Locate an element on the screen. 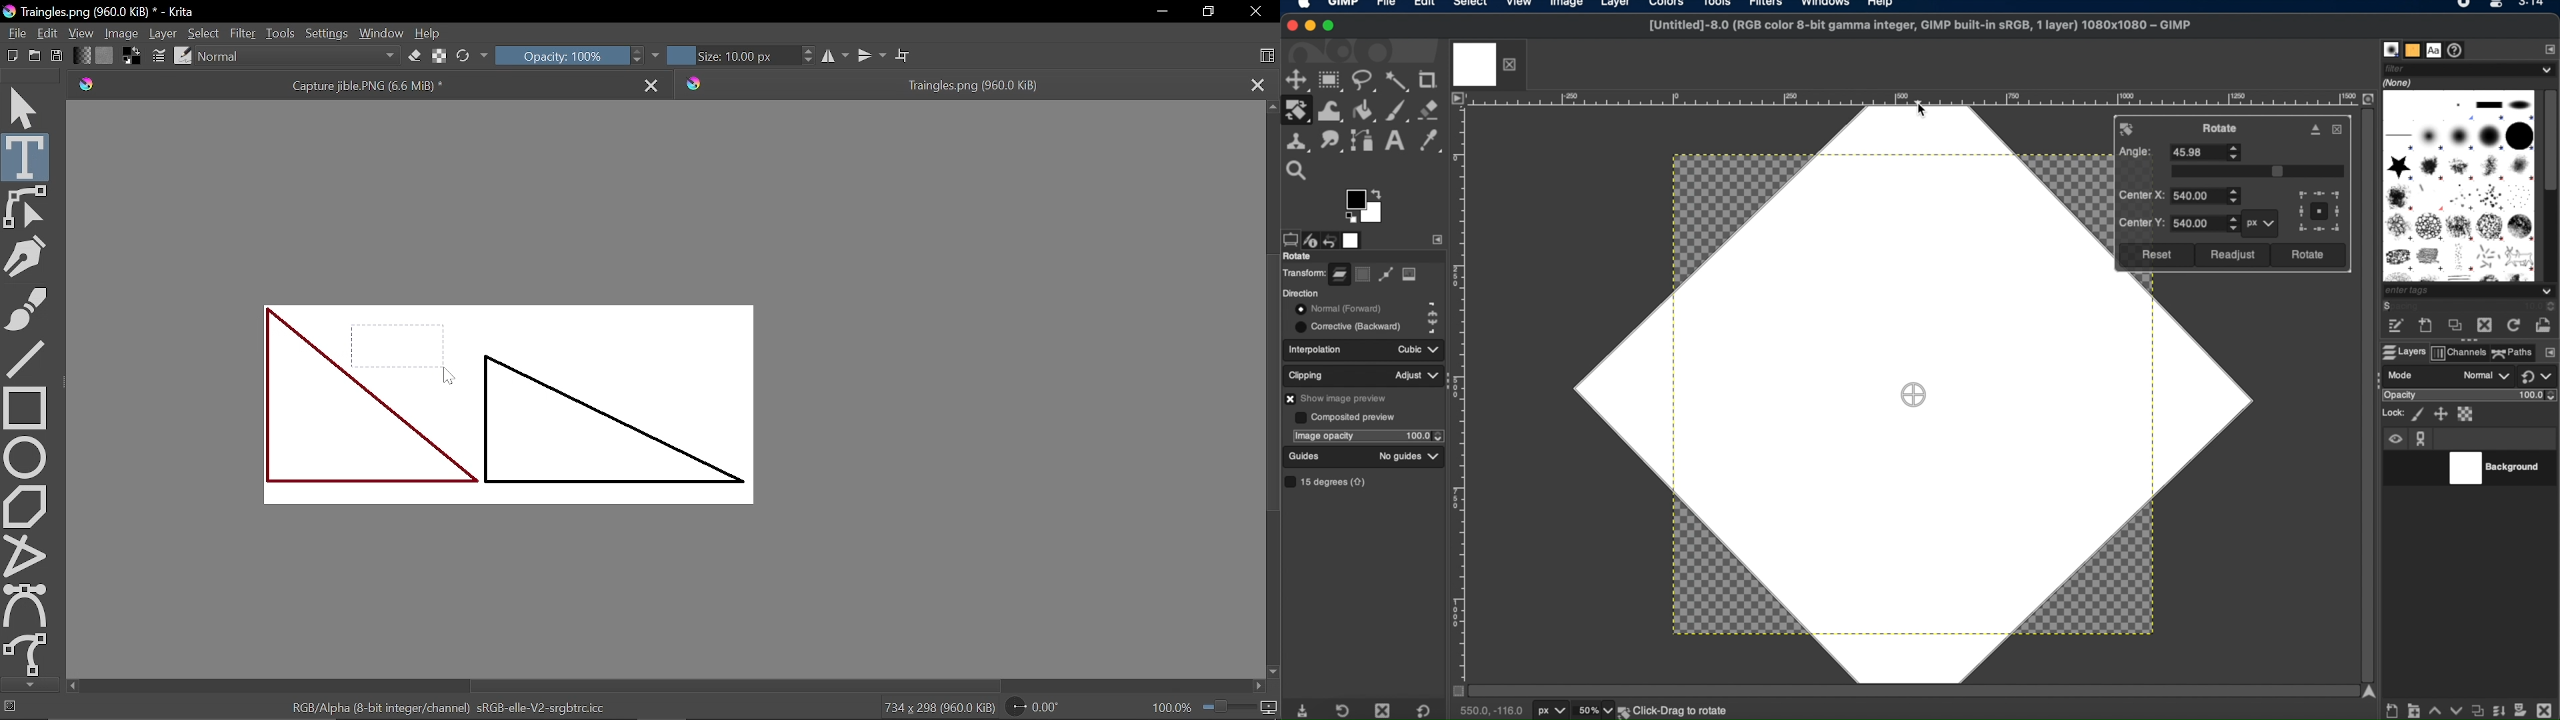  close layer tab is located at coordinates (1513, 63).